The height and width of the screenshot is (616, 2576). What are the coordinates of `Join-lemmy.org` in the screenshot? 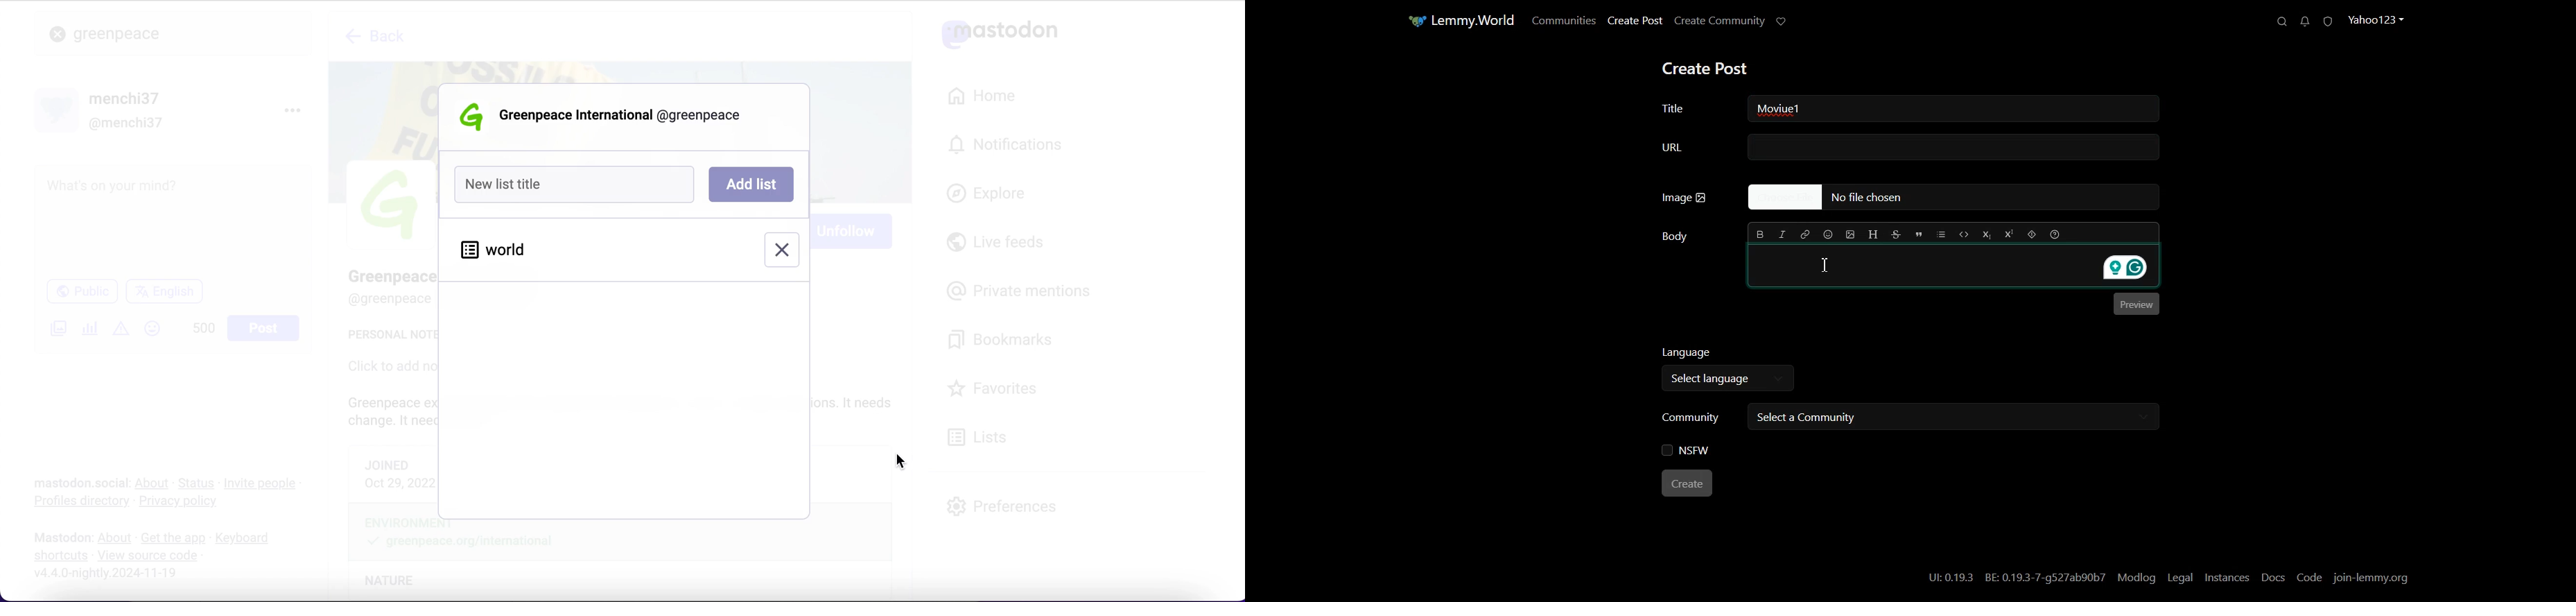 It's located at (2373, 577).